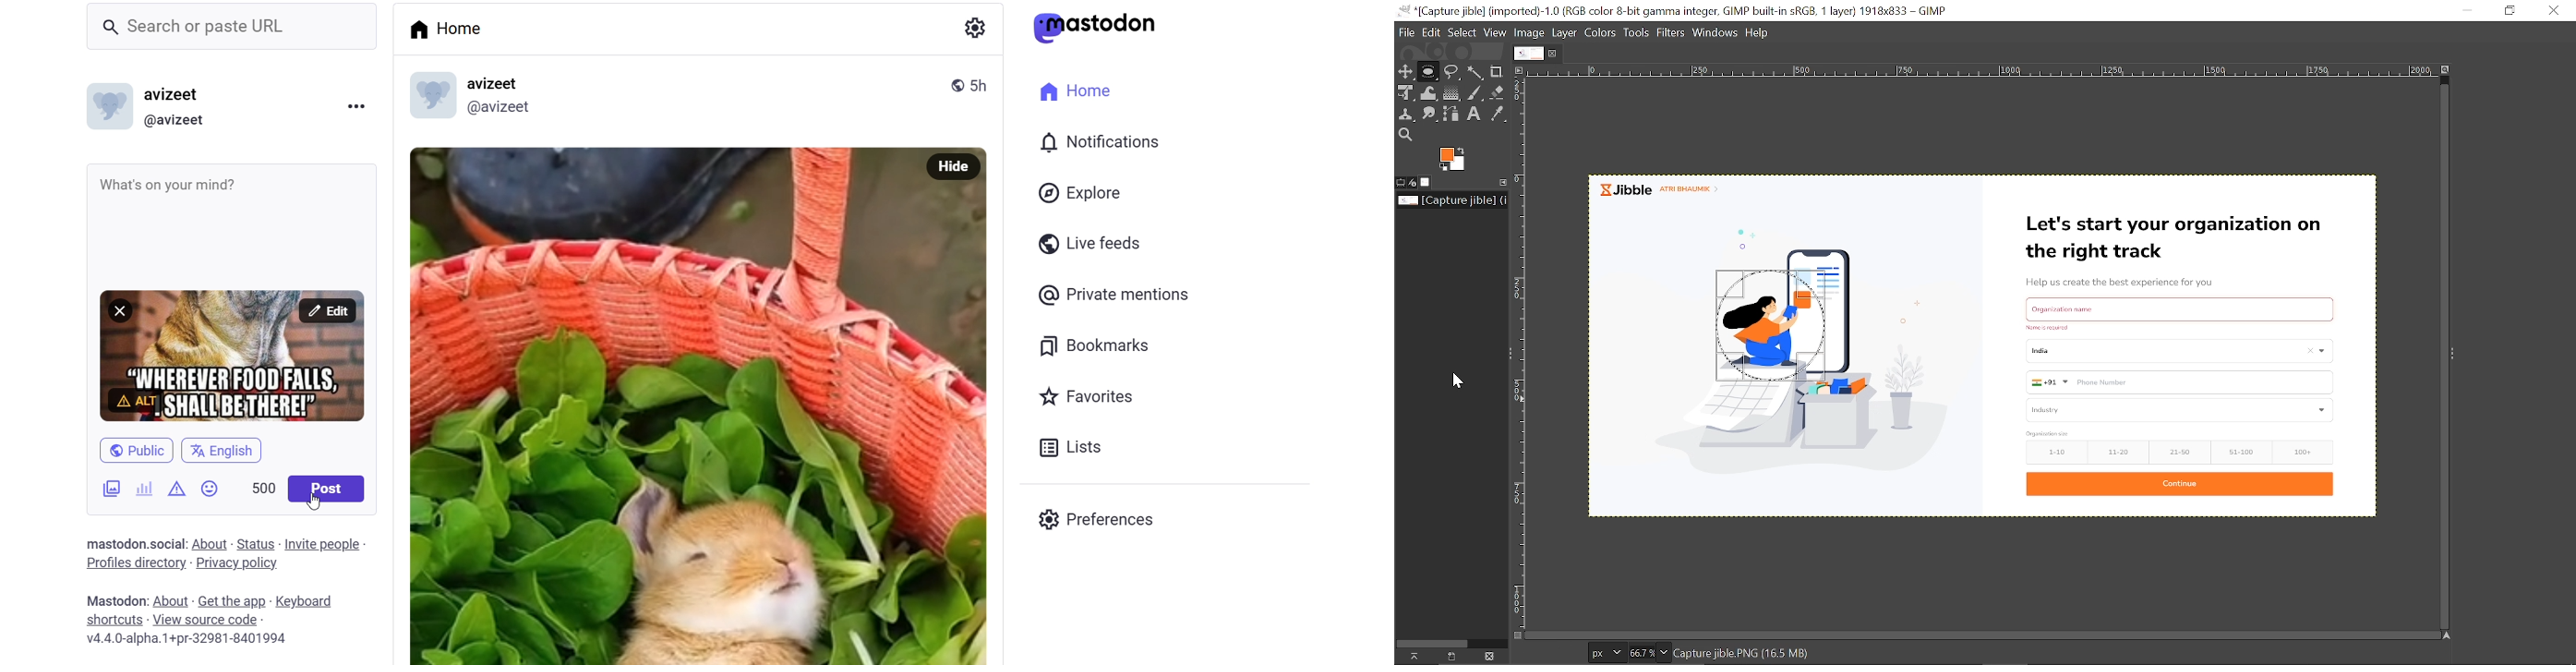 The width and height of the screenshot is (2576, 672). Describe the element at coordinates (1499, 92) in the screenshot. I see `Eraser tool` at that location.